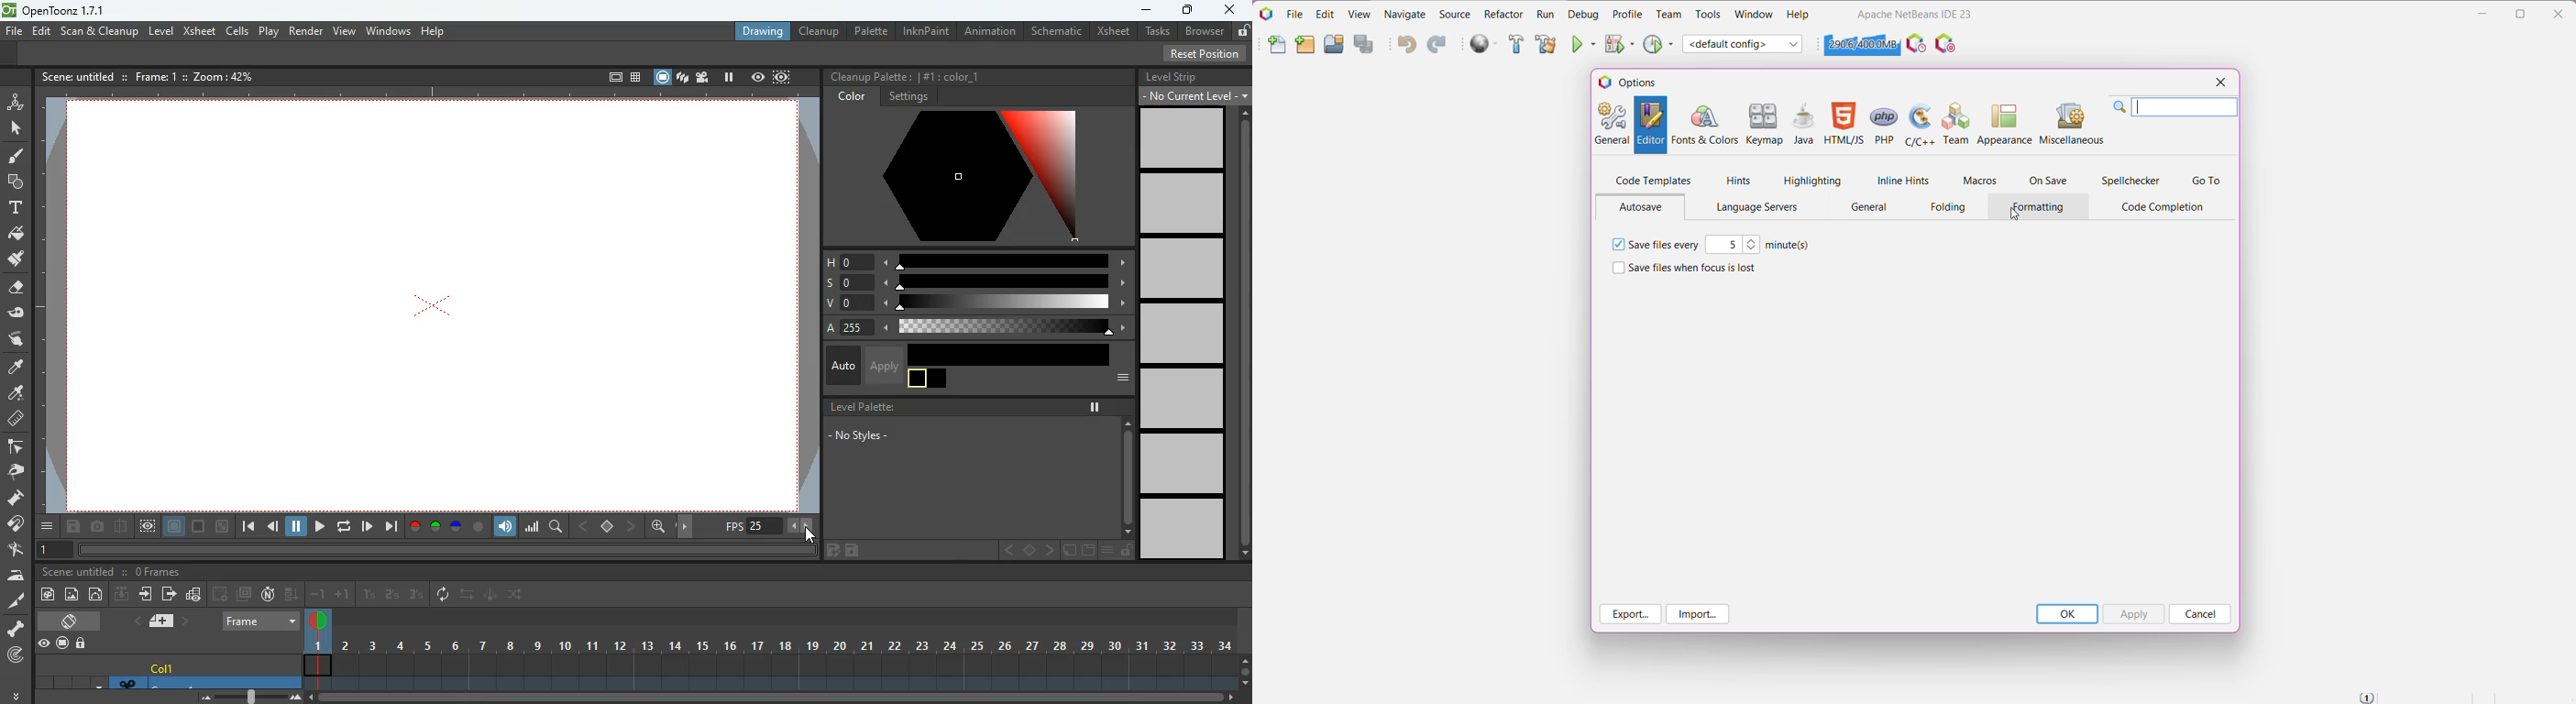 The image size is (2576, 728). What do you see at coordinates (1068, 551) in the screenshot?
I see `edit` at bounding box center [1068, 551].